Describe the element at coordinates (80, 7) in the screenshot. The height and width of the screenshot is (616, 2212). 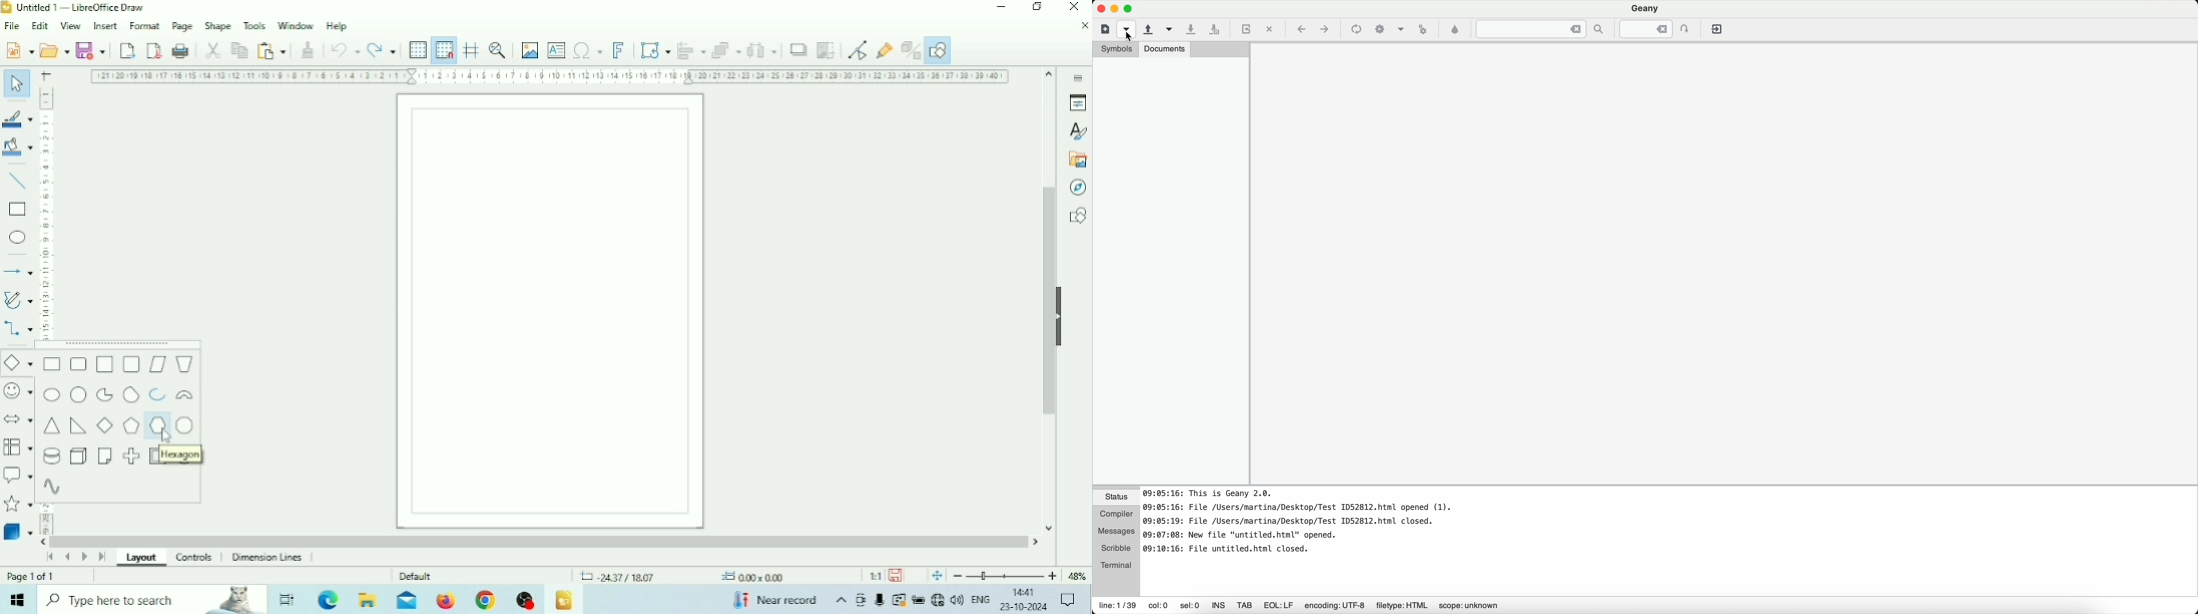
I see `Title` at that location.